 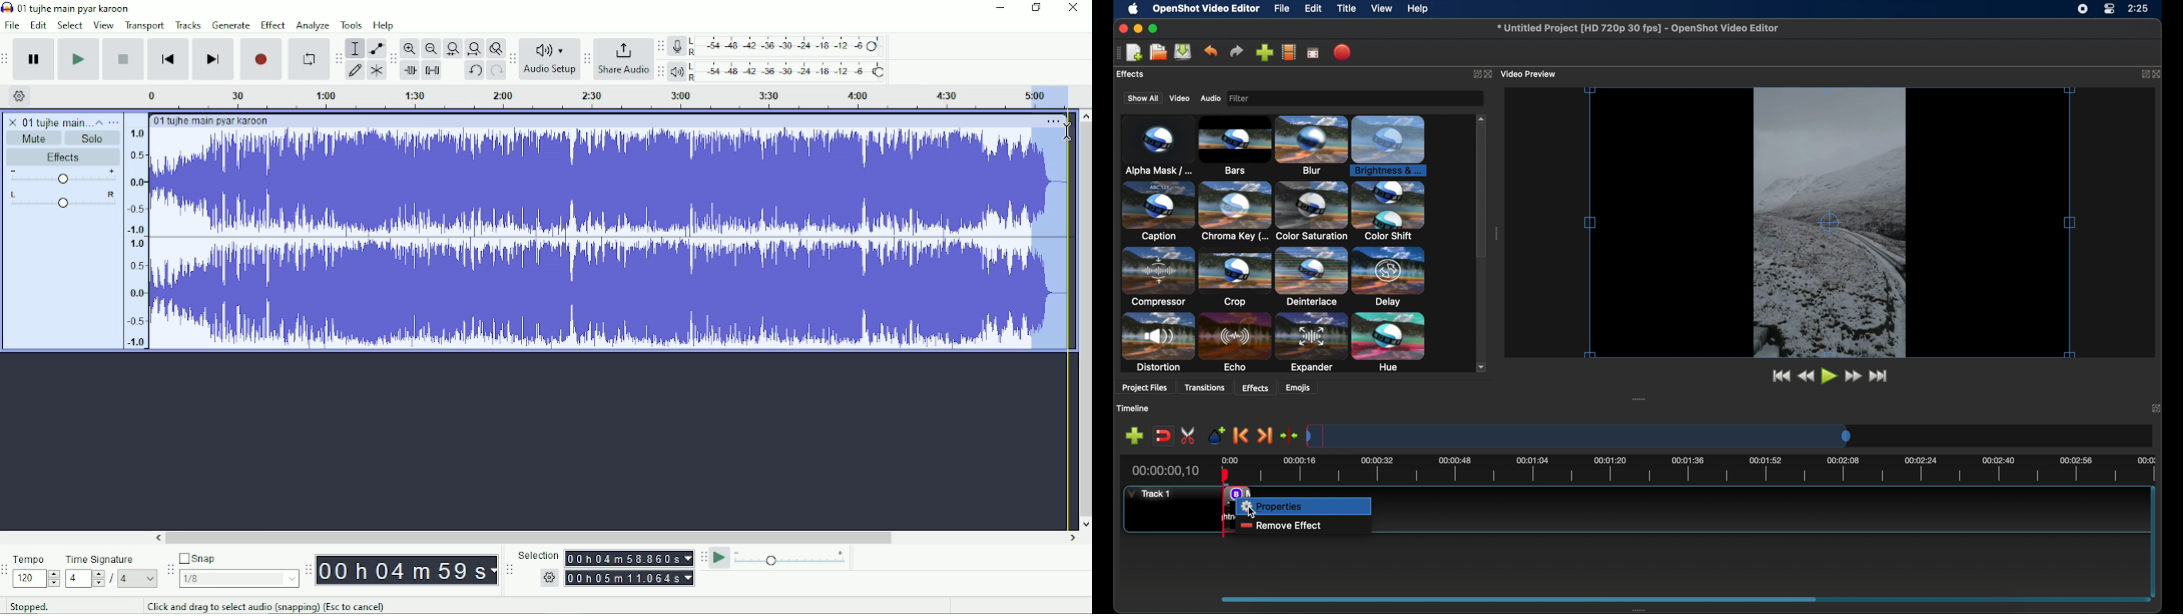 I want to click on Audio Setup, so click(x=550, y=59).